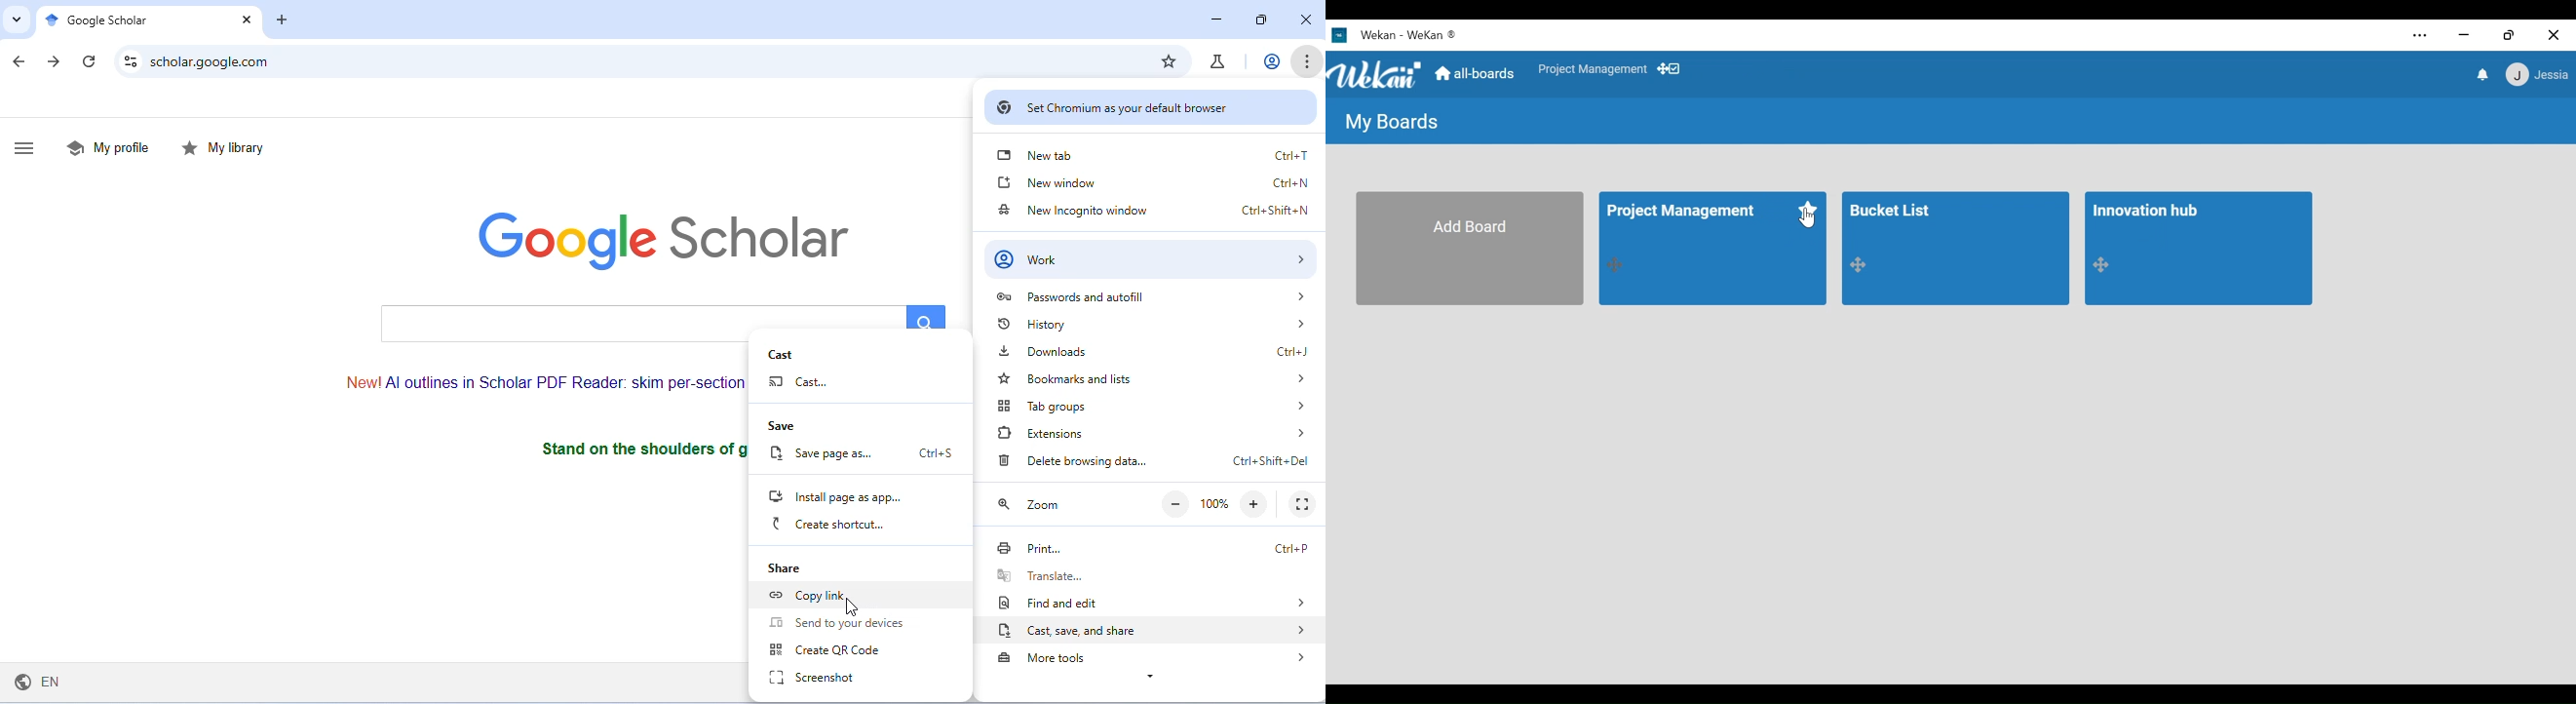 The image size is (2576, 728). Describe the element at coordinates (1303, 503) in the screenshot. I see `fullscreen` at that location.